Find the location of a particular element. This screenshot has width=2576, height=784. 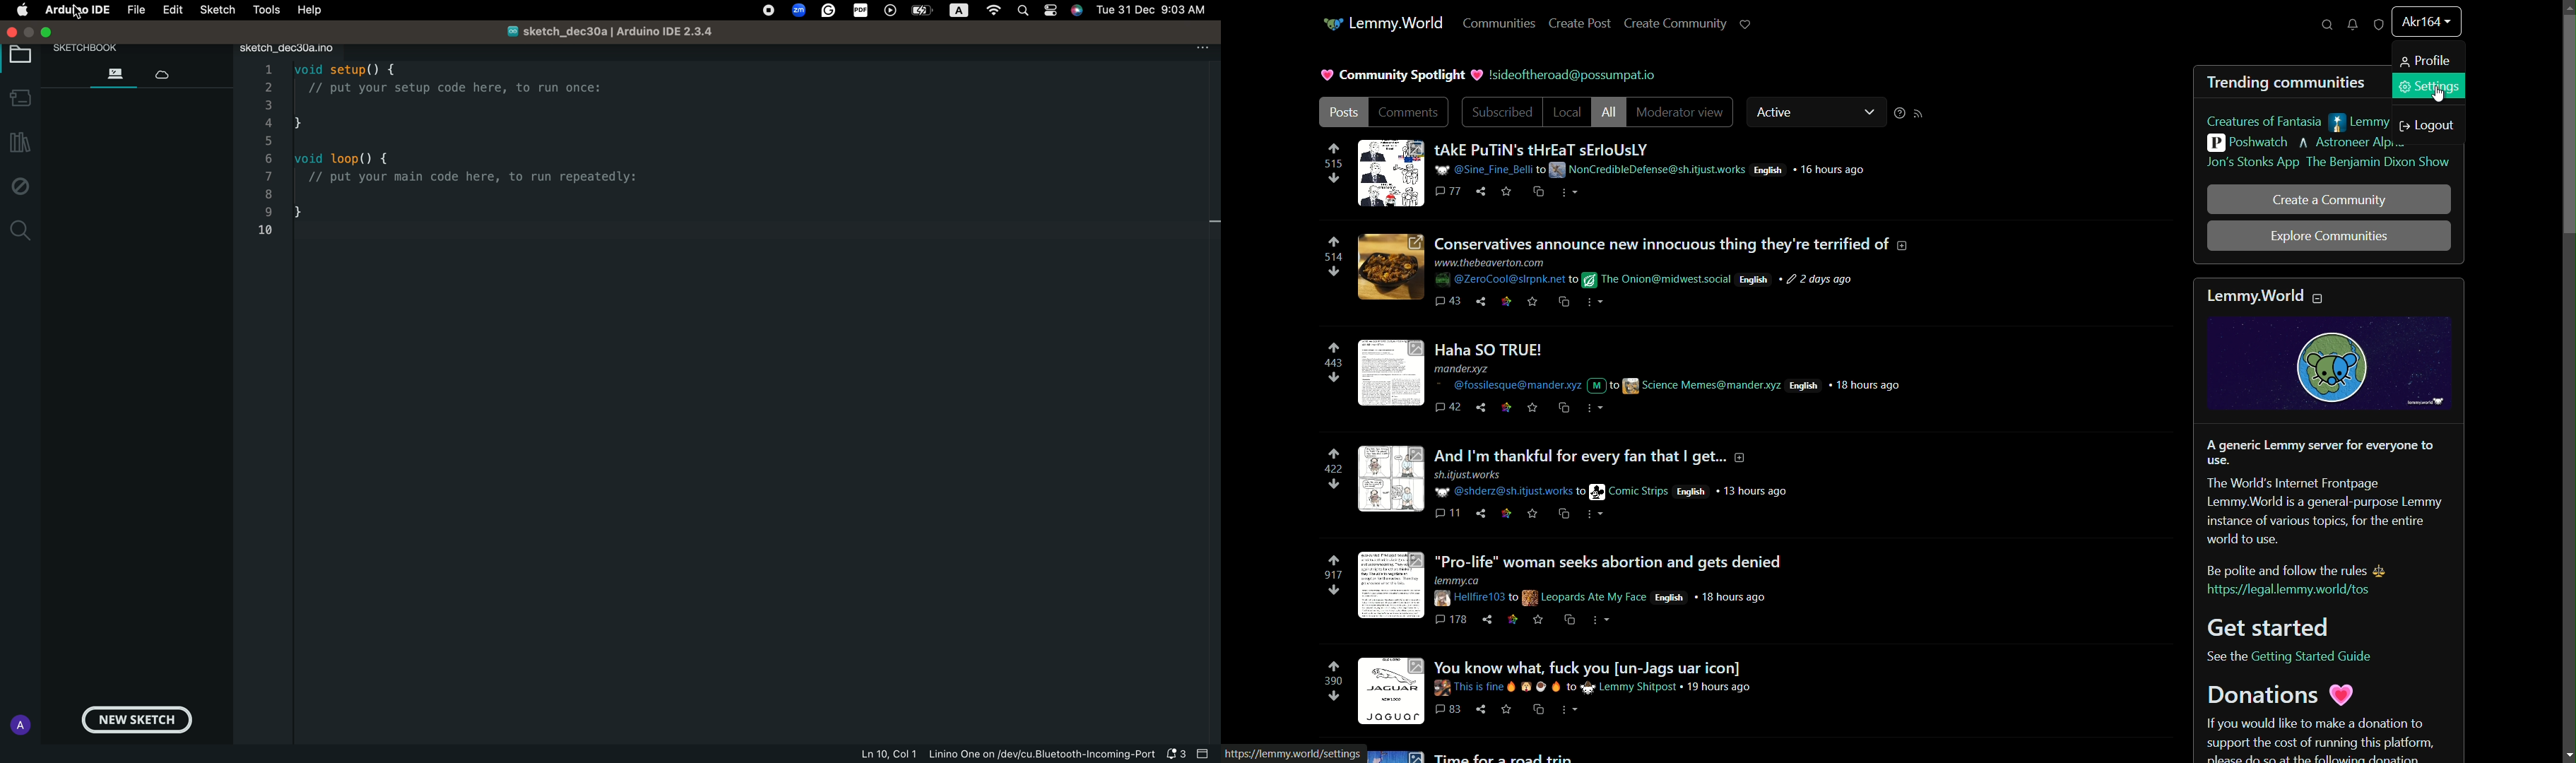

library manager is located at coordinates (18, 145).